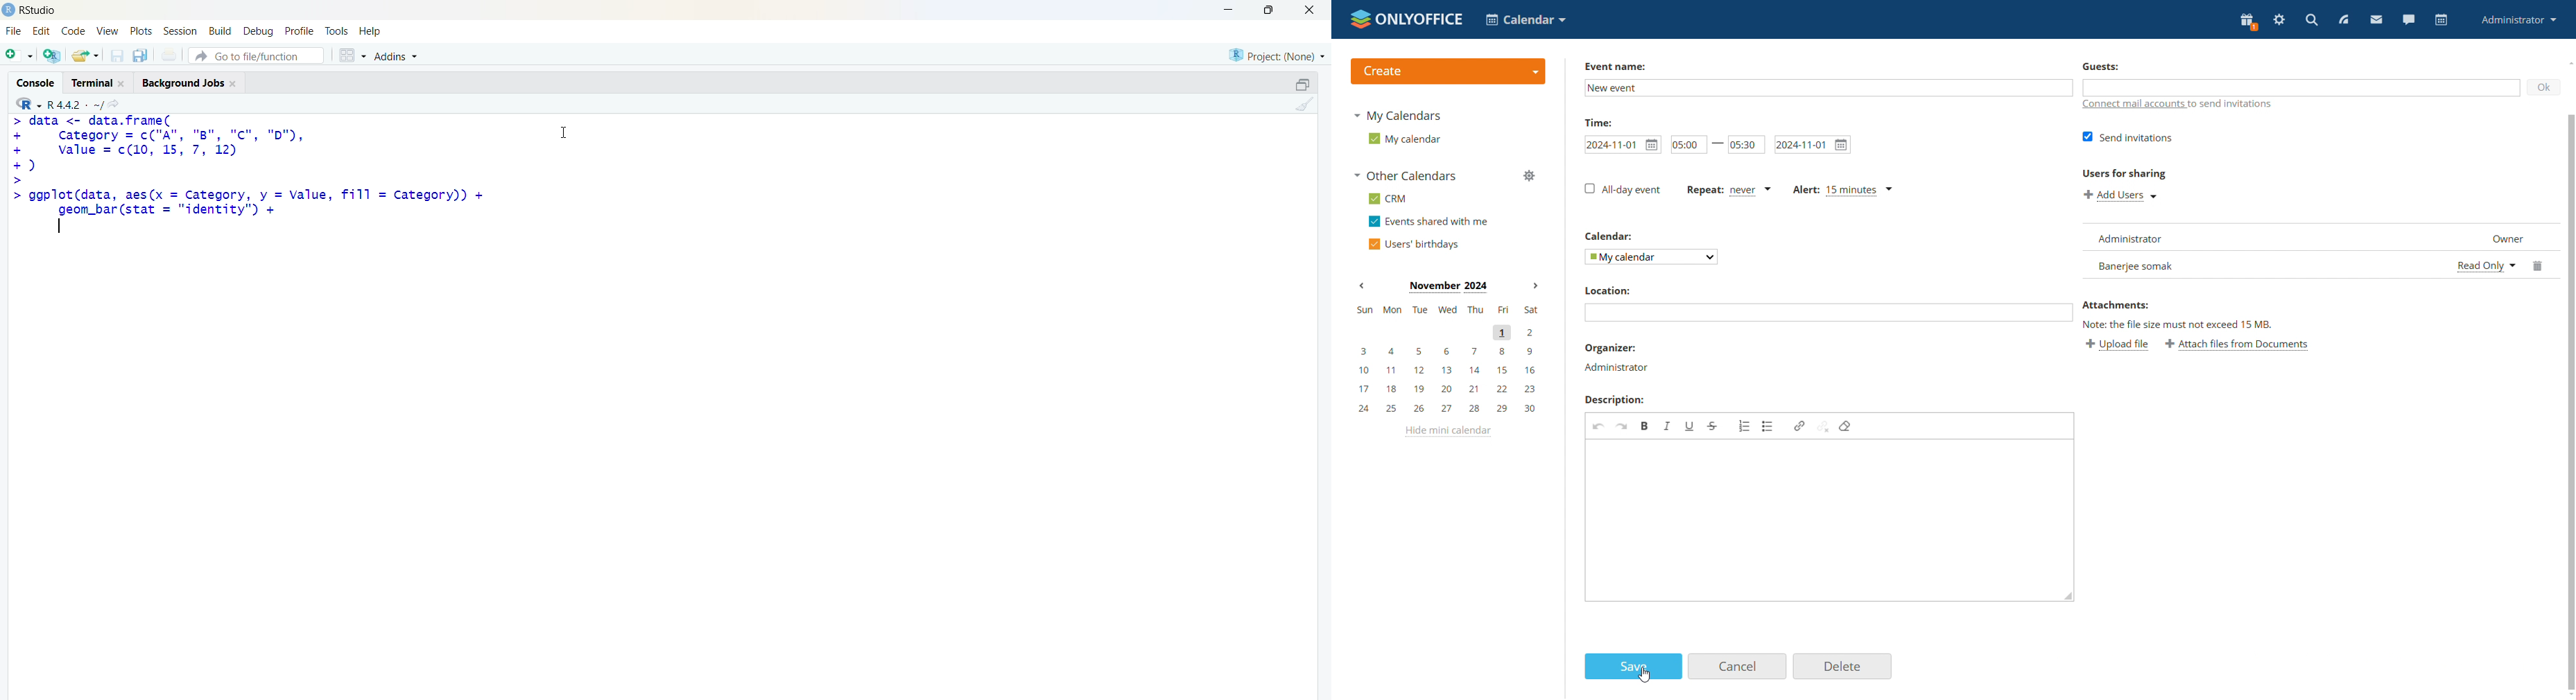 The width and height of the screenshot is (2576, 700). What do you see at coordinates (1307, 10) in the screenshot?
I see `Close` at bounding box center [1307, 10].